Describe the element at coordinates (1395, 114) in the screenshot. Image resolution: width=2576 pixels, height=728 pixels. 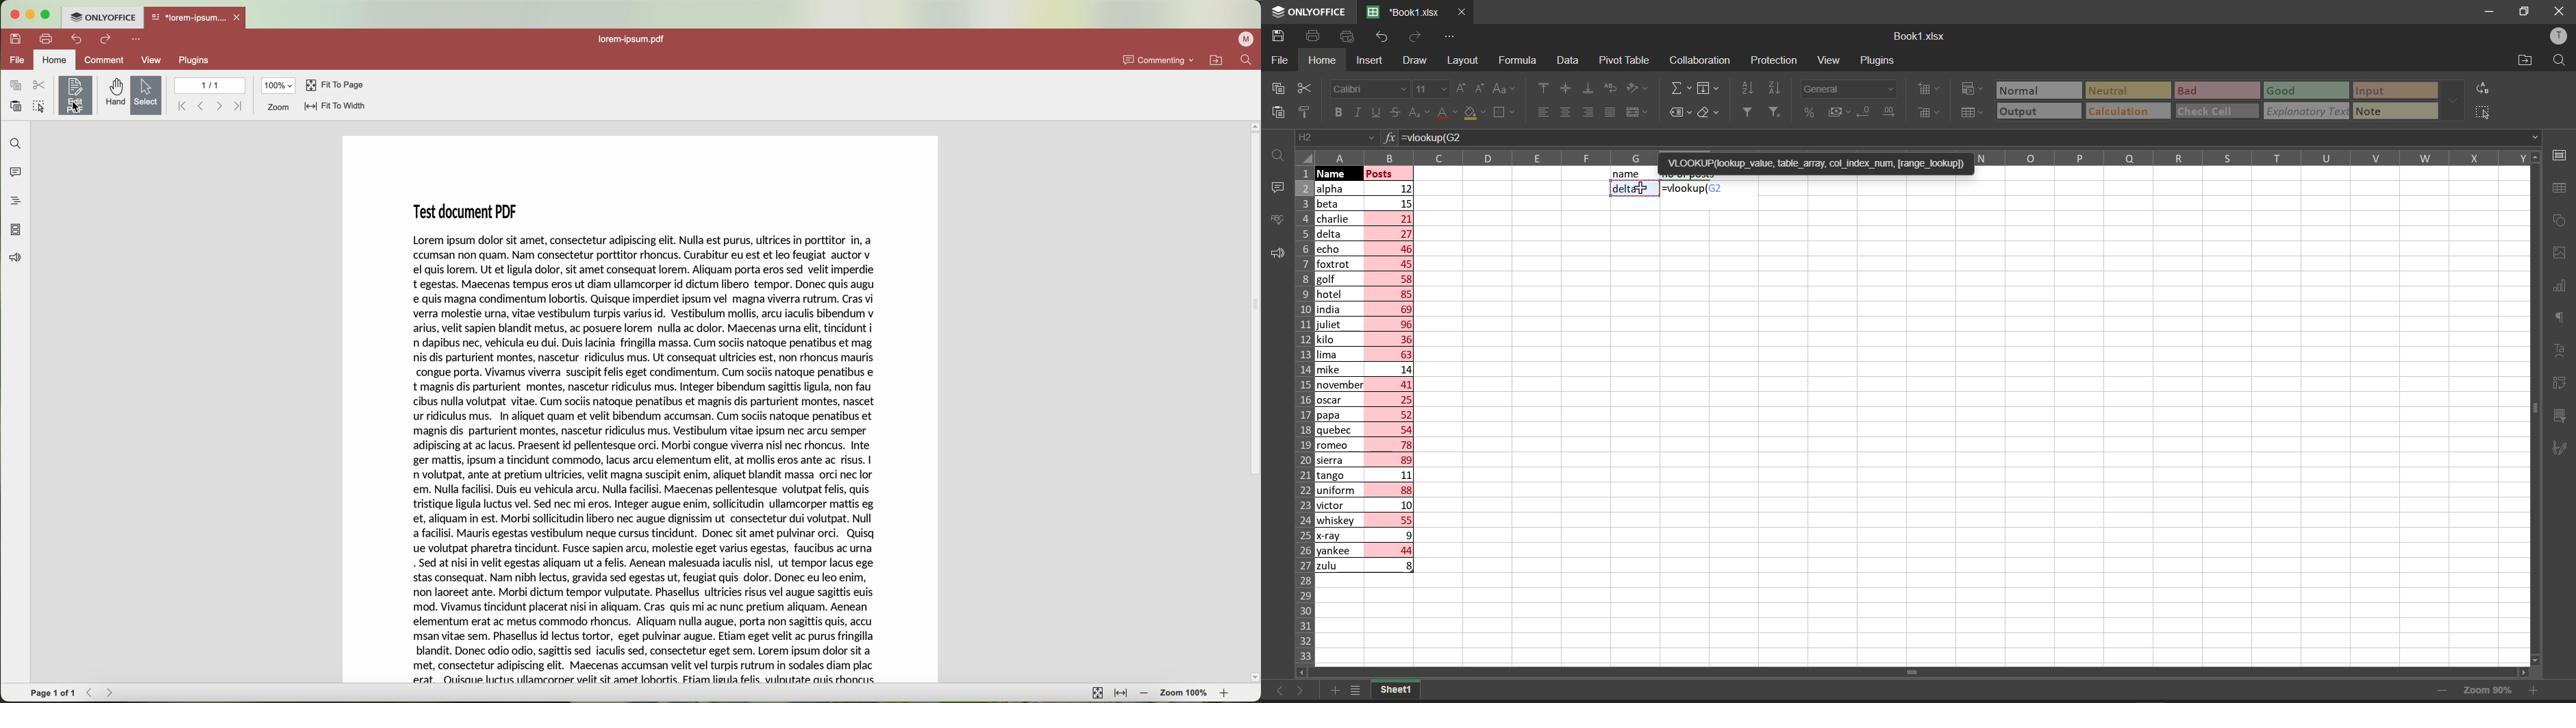
I see `strikethrough` at that location.